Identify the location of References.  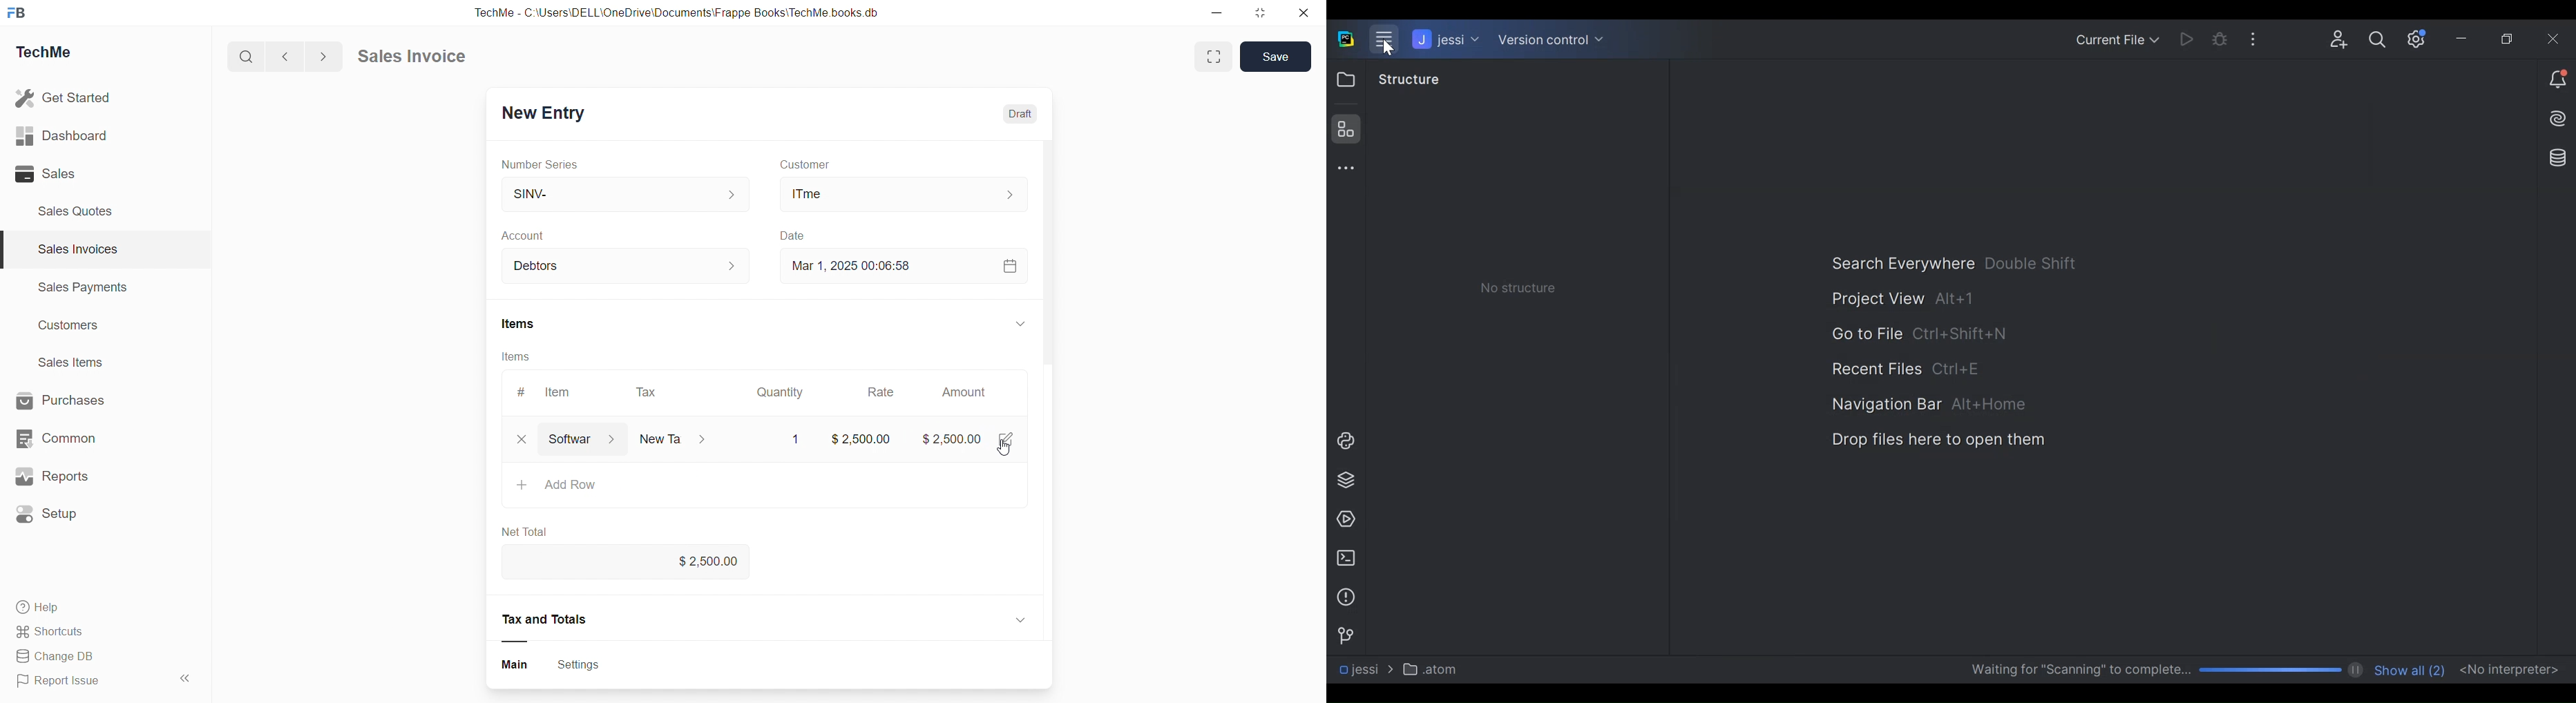
(550, 619).